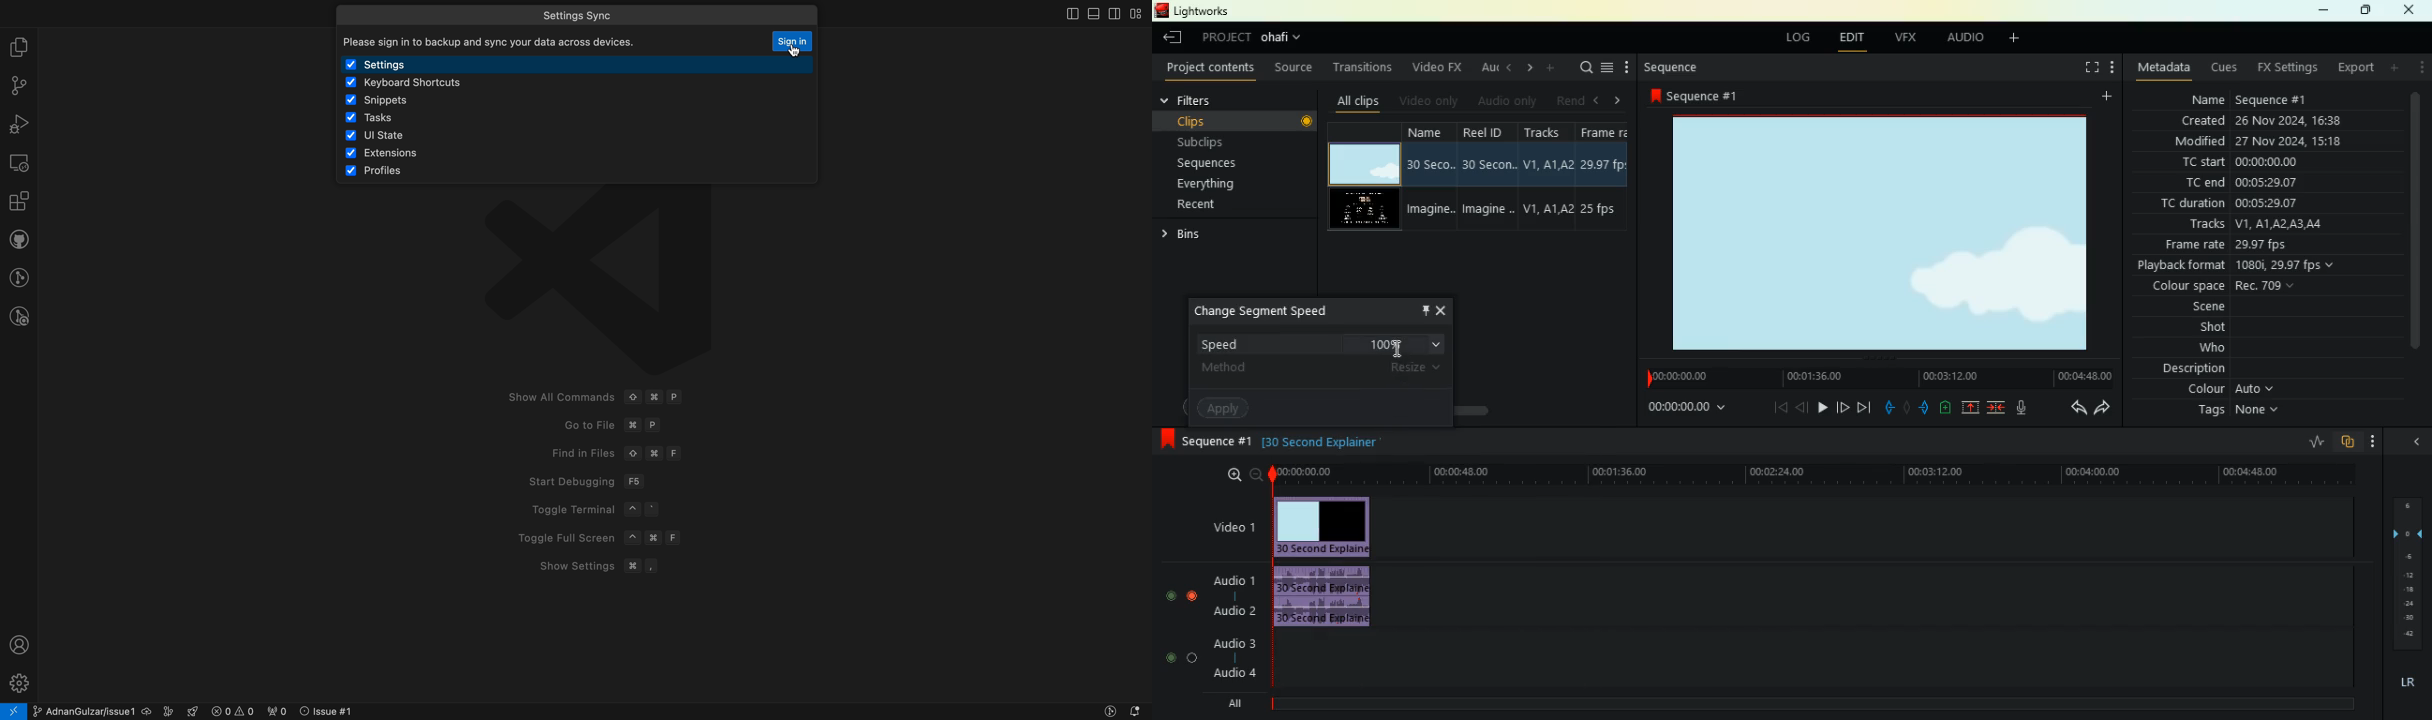 Image resolution: width=2436 pixels, height=728 pixels. I want to click on time, so click(1816, 474).